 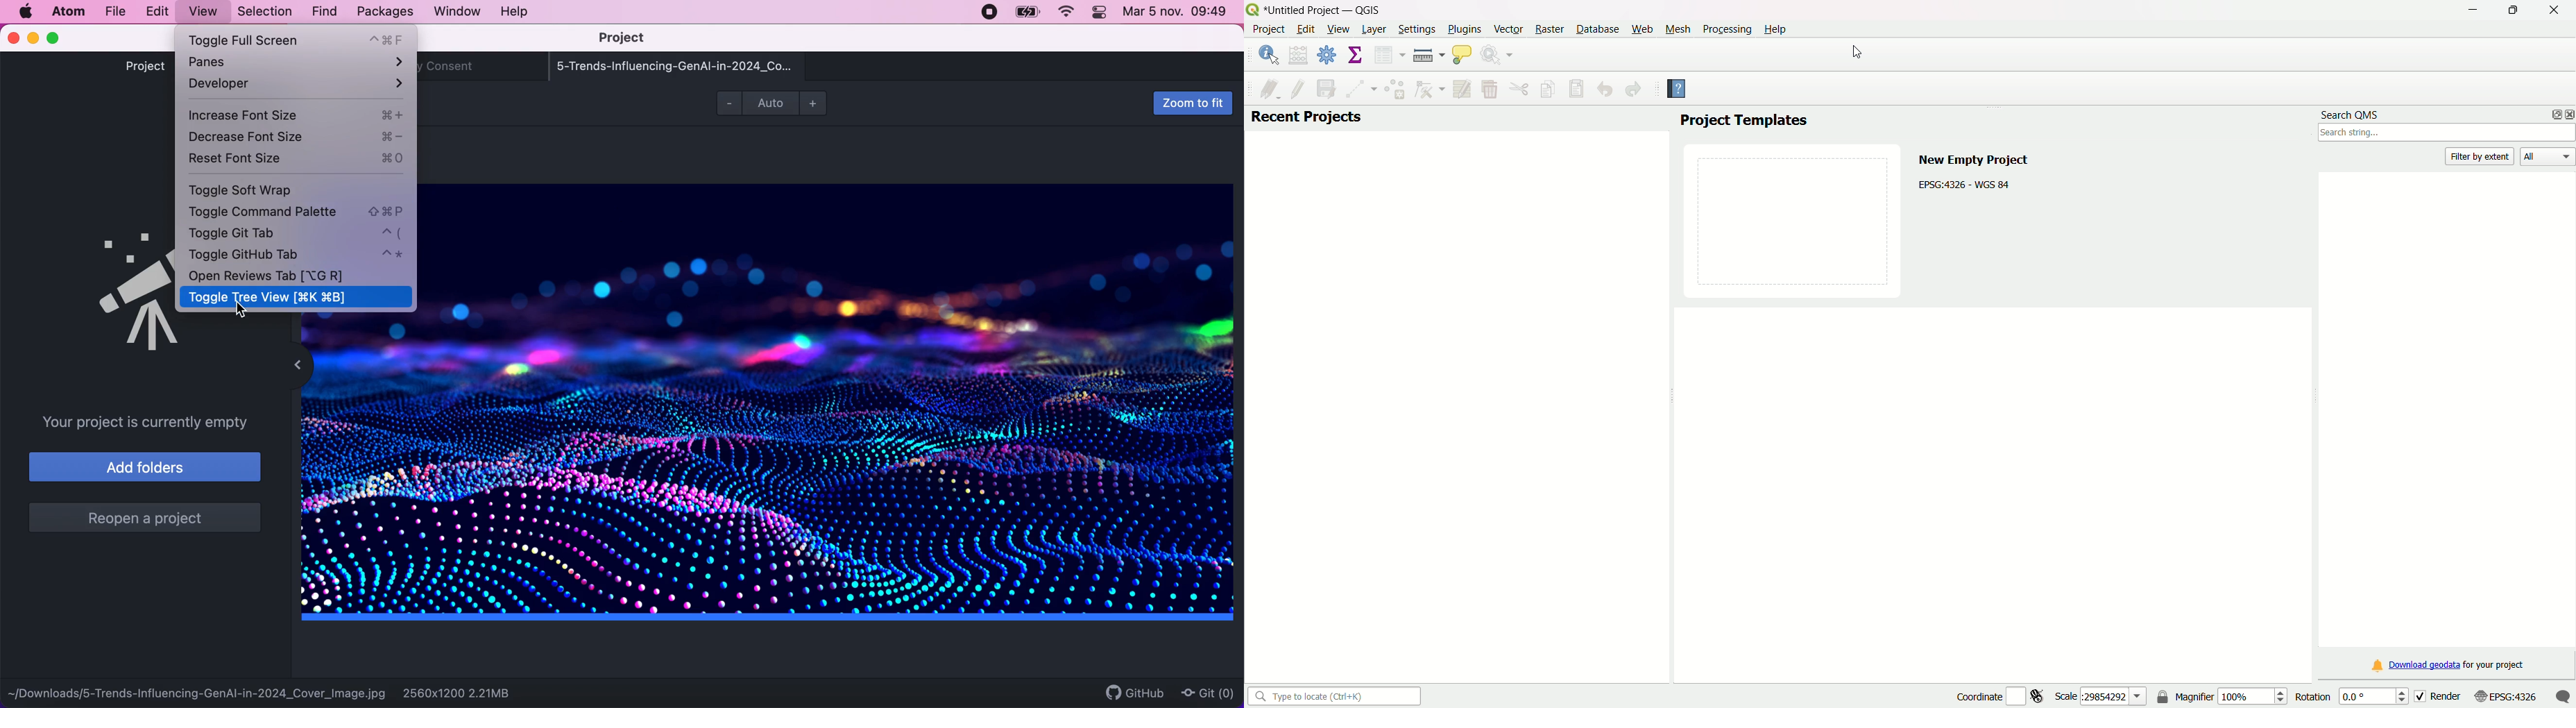 I want to click on project, so click(x=626, y=39).